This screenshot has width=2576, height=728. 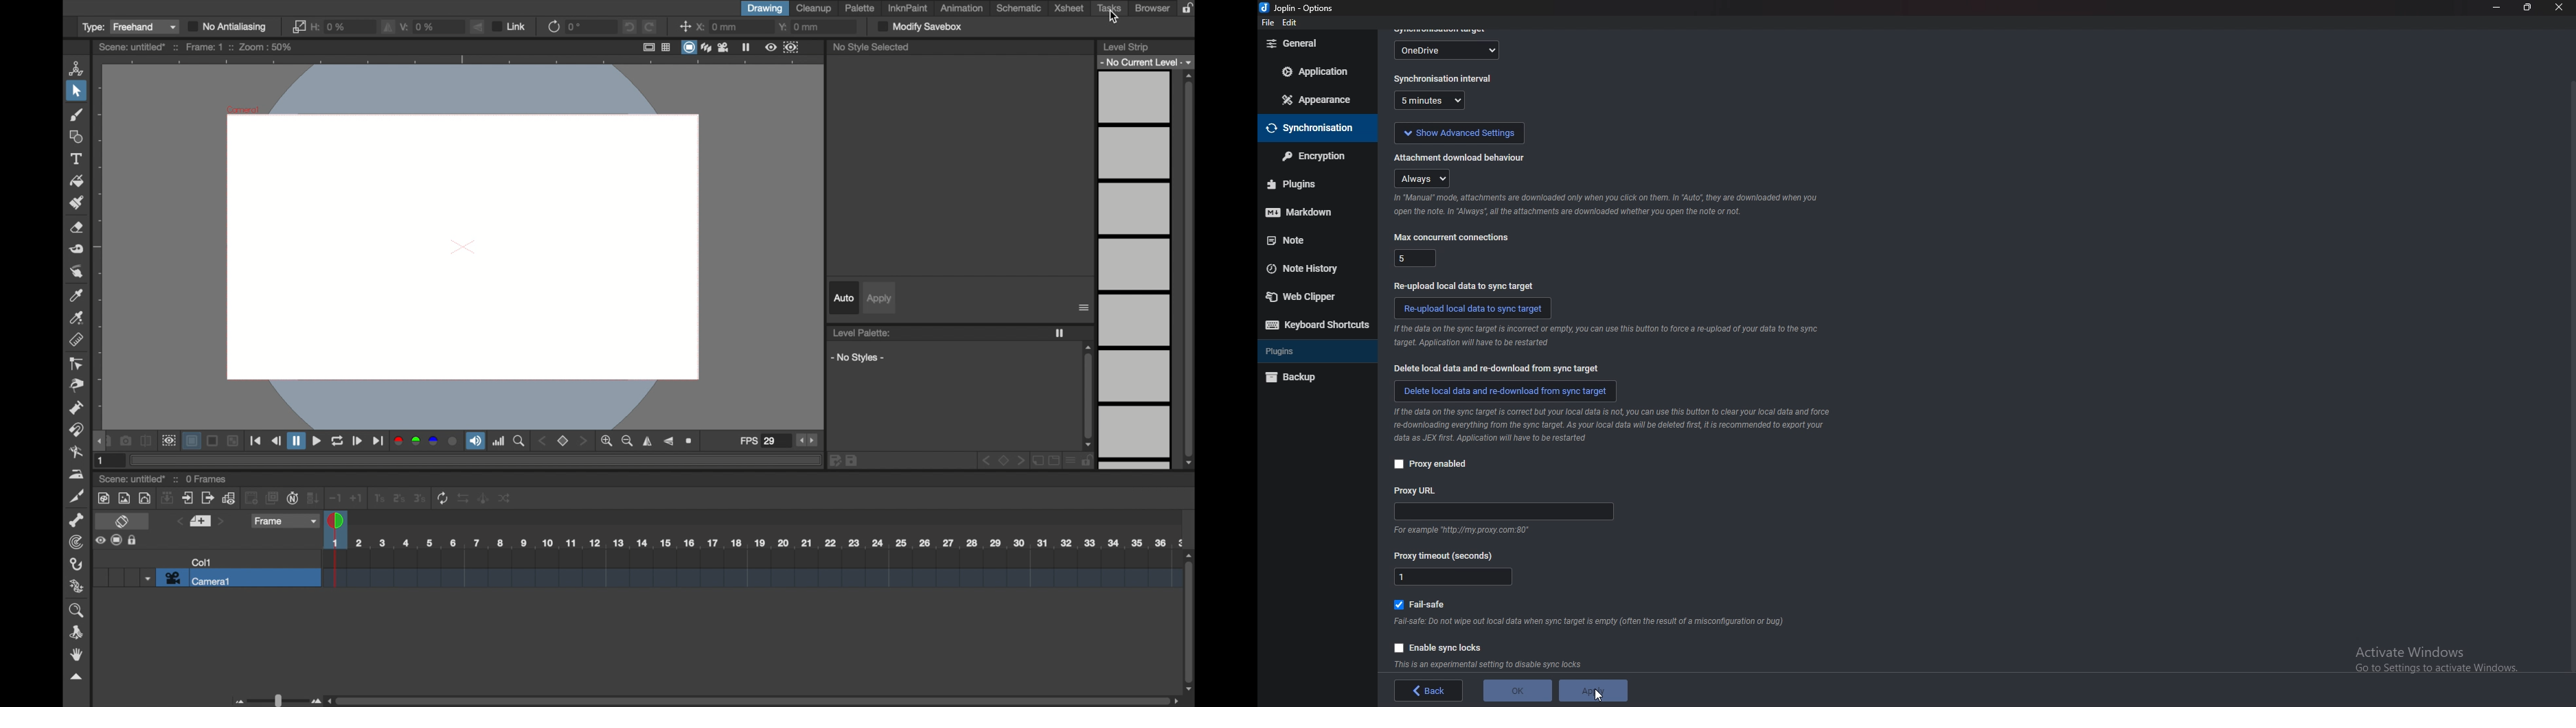 What do you see at coordinates (1313, 129) in the screenshot?
I see `sync` at bounding box center [1313, 129].